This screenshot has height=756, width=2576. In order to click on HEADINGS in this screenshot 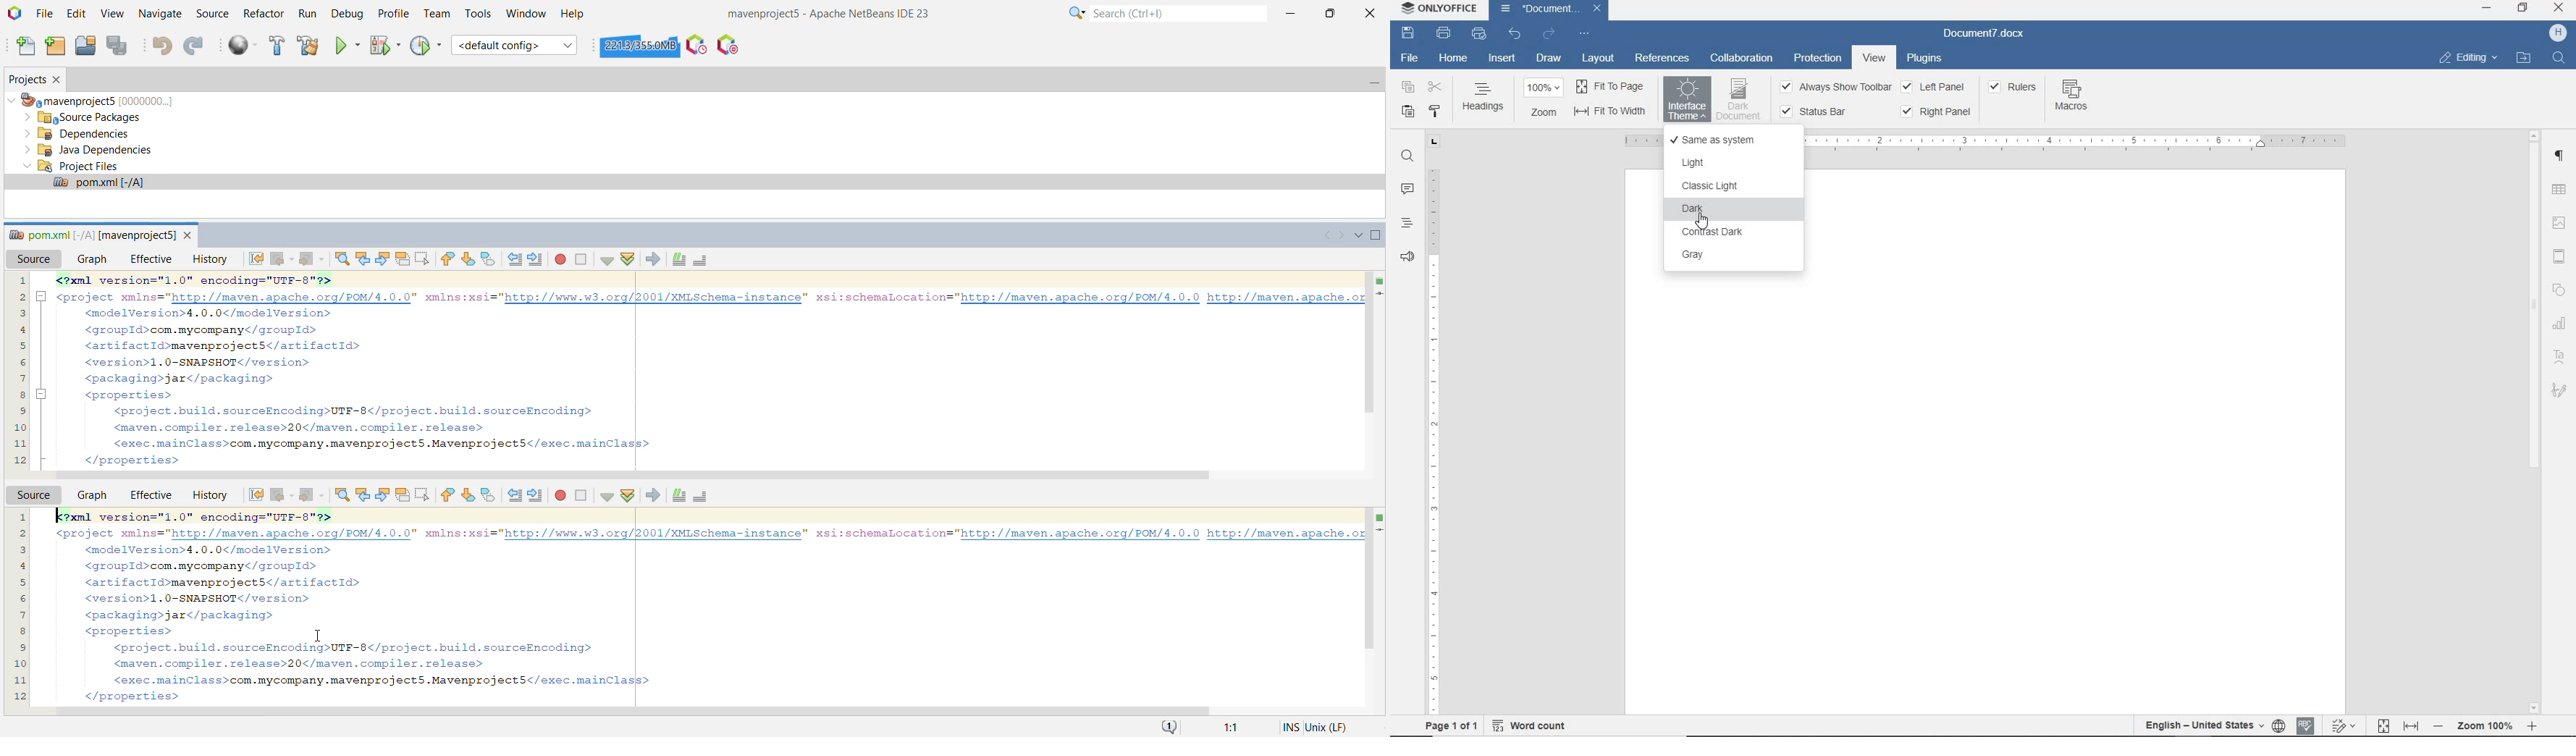, I will do `click(1406, 223)`.